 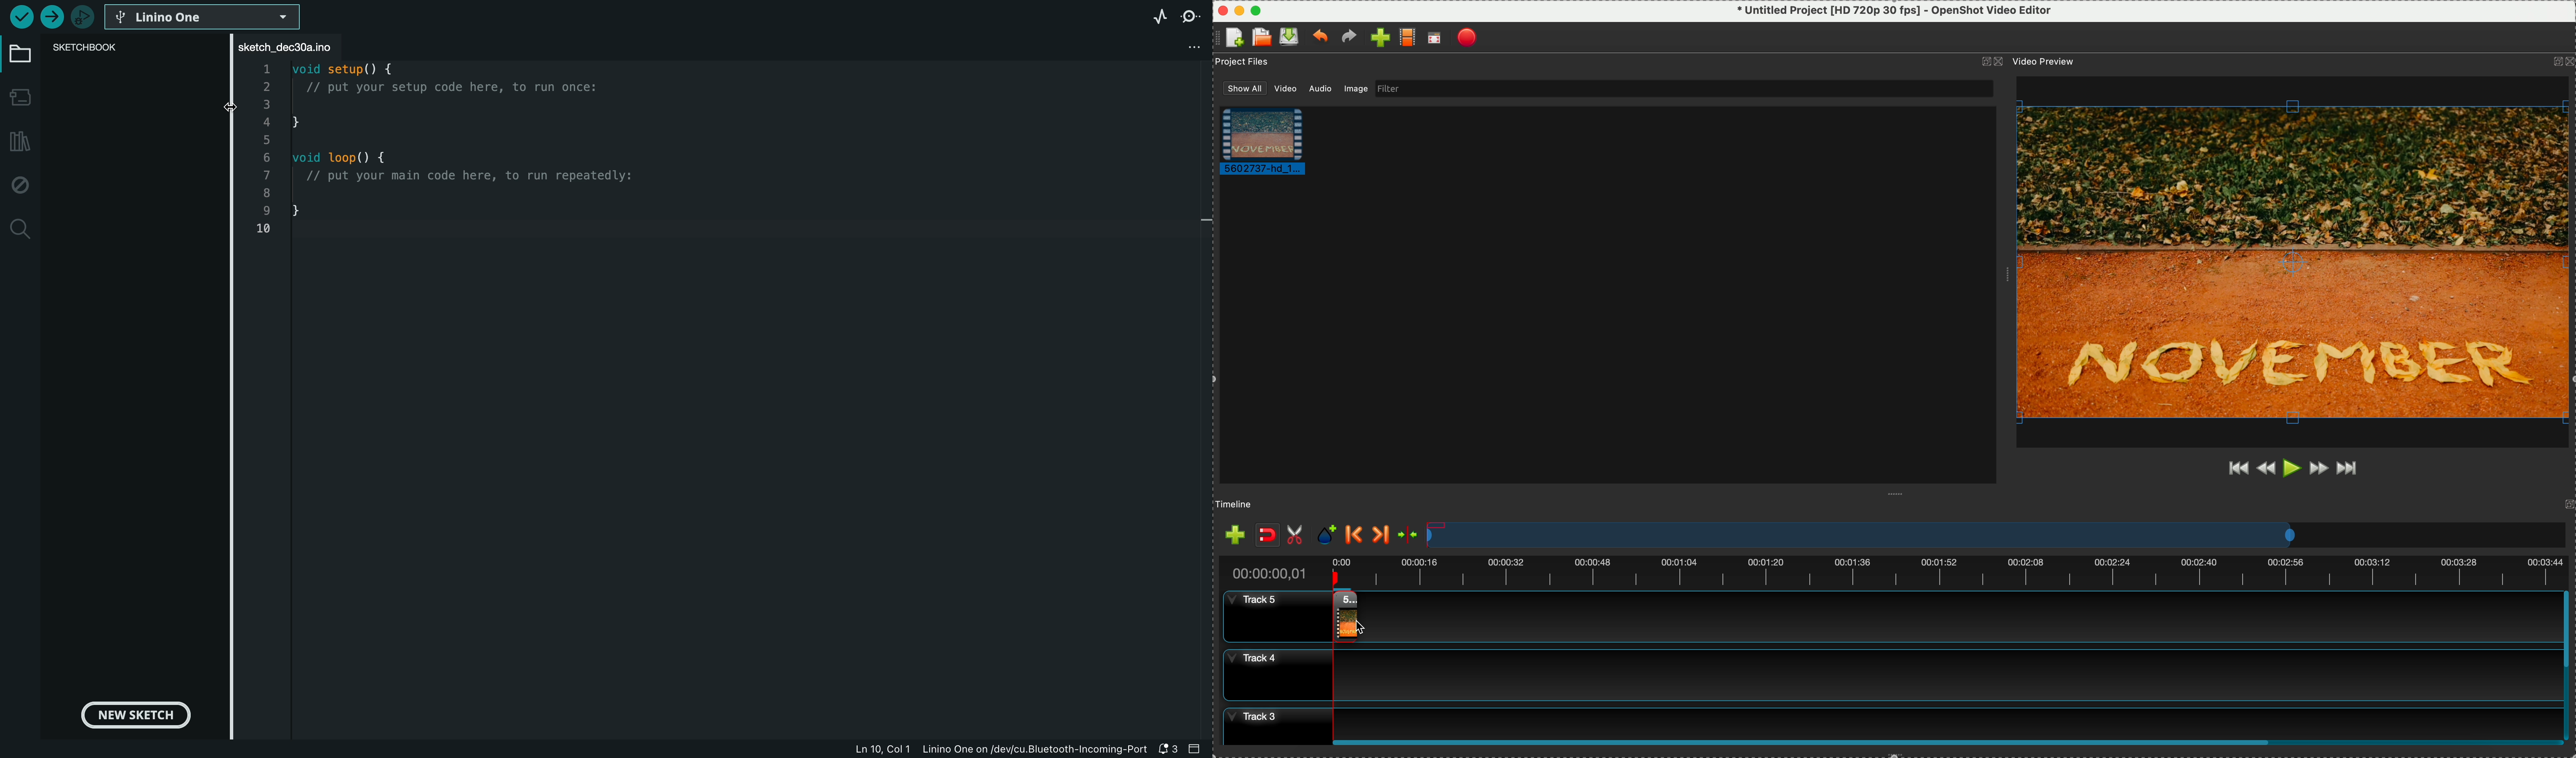 What do you see at coordinates (1318, 89) in the screenshot?
I see `audio` at bounding box center [1318, 89].